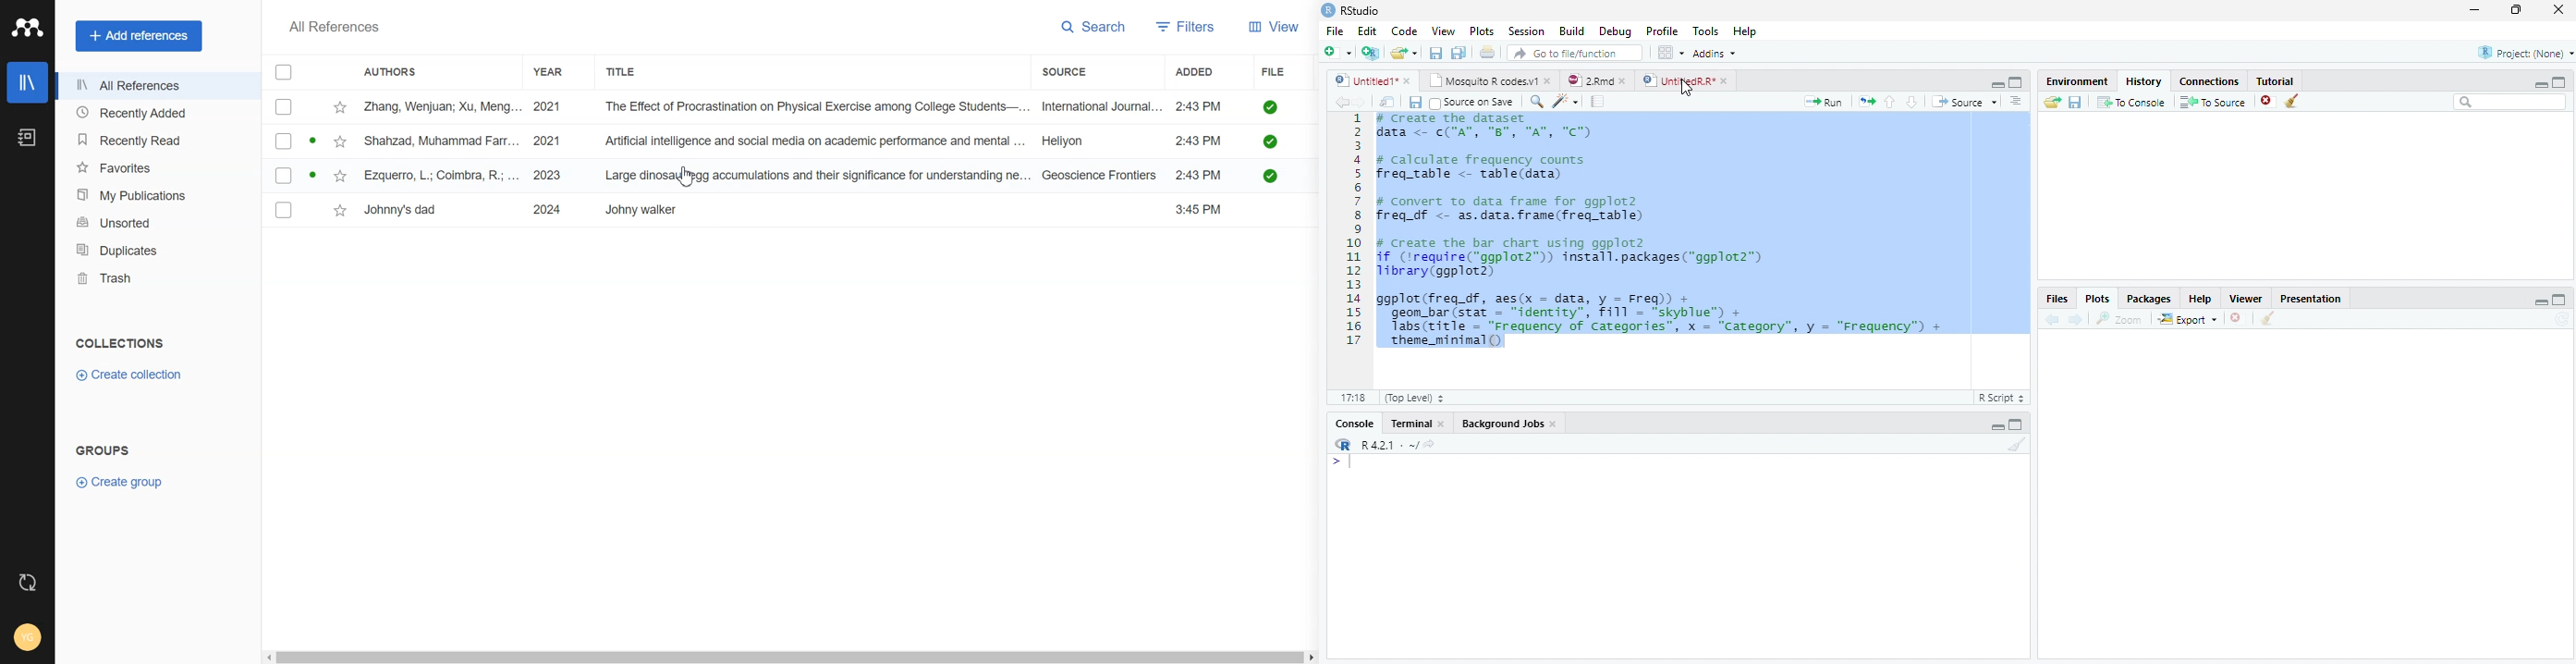 This screenshot has height=672, width=2576. Describe the element at coordinates (1332, 31) in the screenshot. I see `File` at that location.